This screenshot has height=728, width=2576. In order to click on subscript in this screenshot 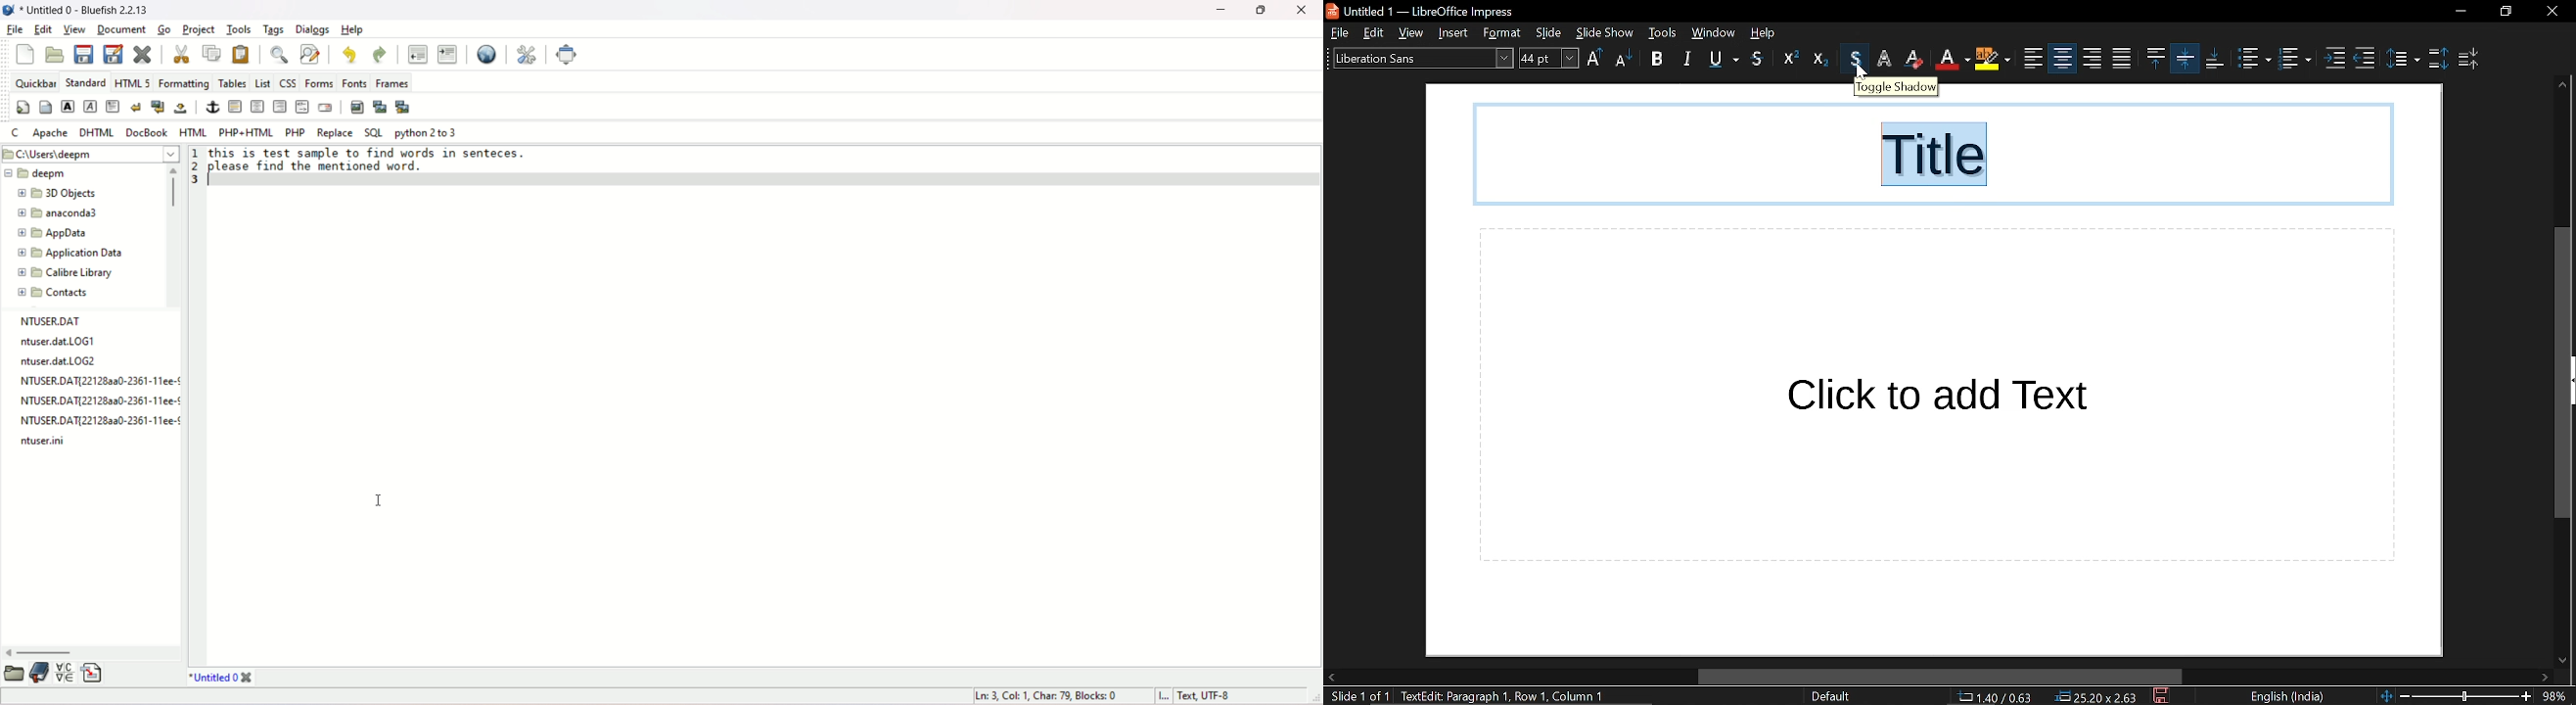, I will do `click(1820, 59)`.